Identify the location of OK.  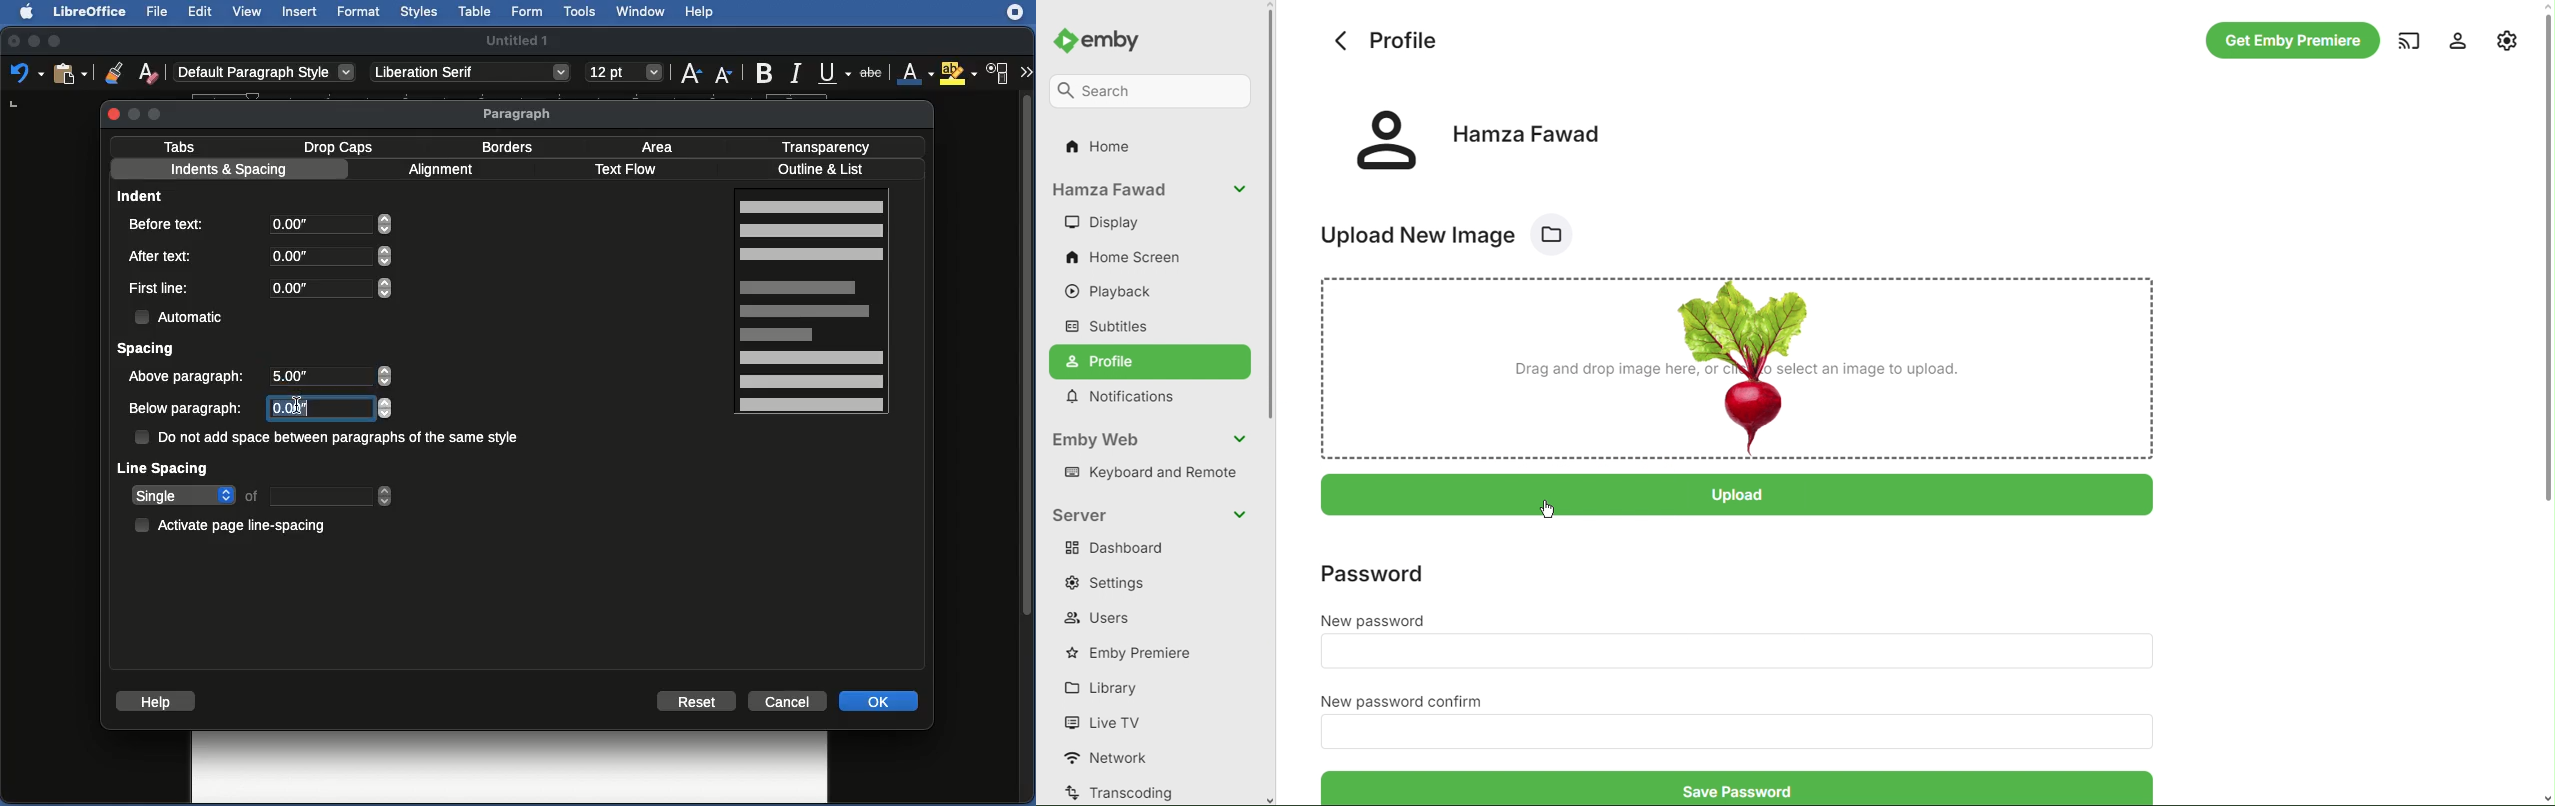
(881, 701).